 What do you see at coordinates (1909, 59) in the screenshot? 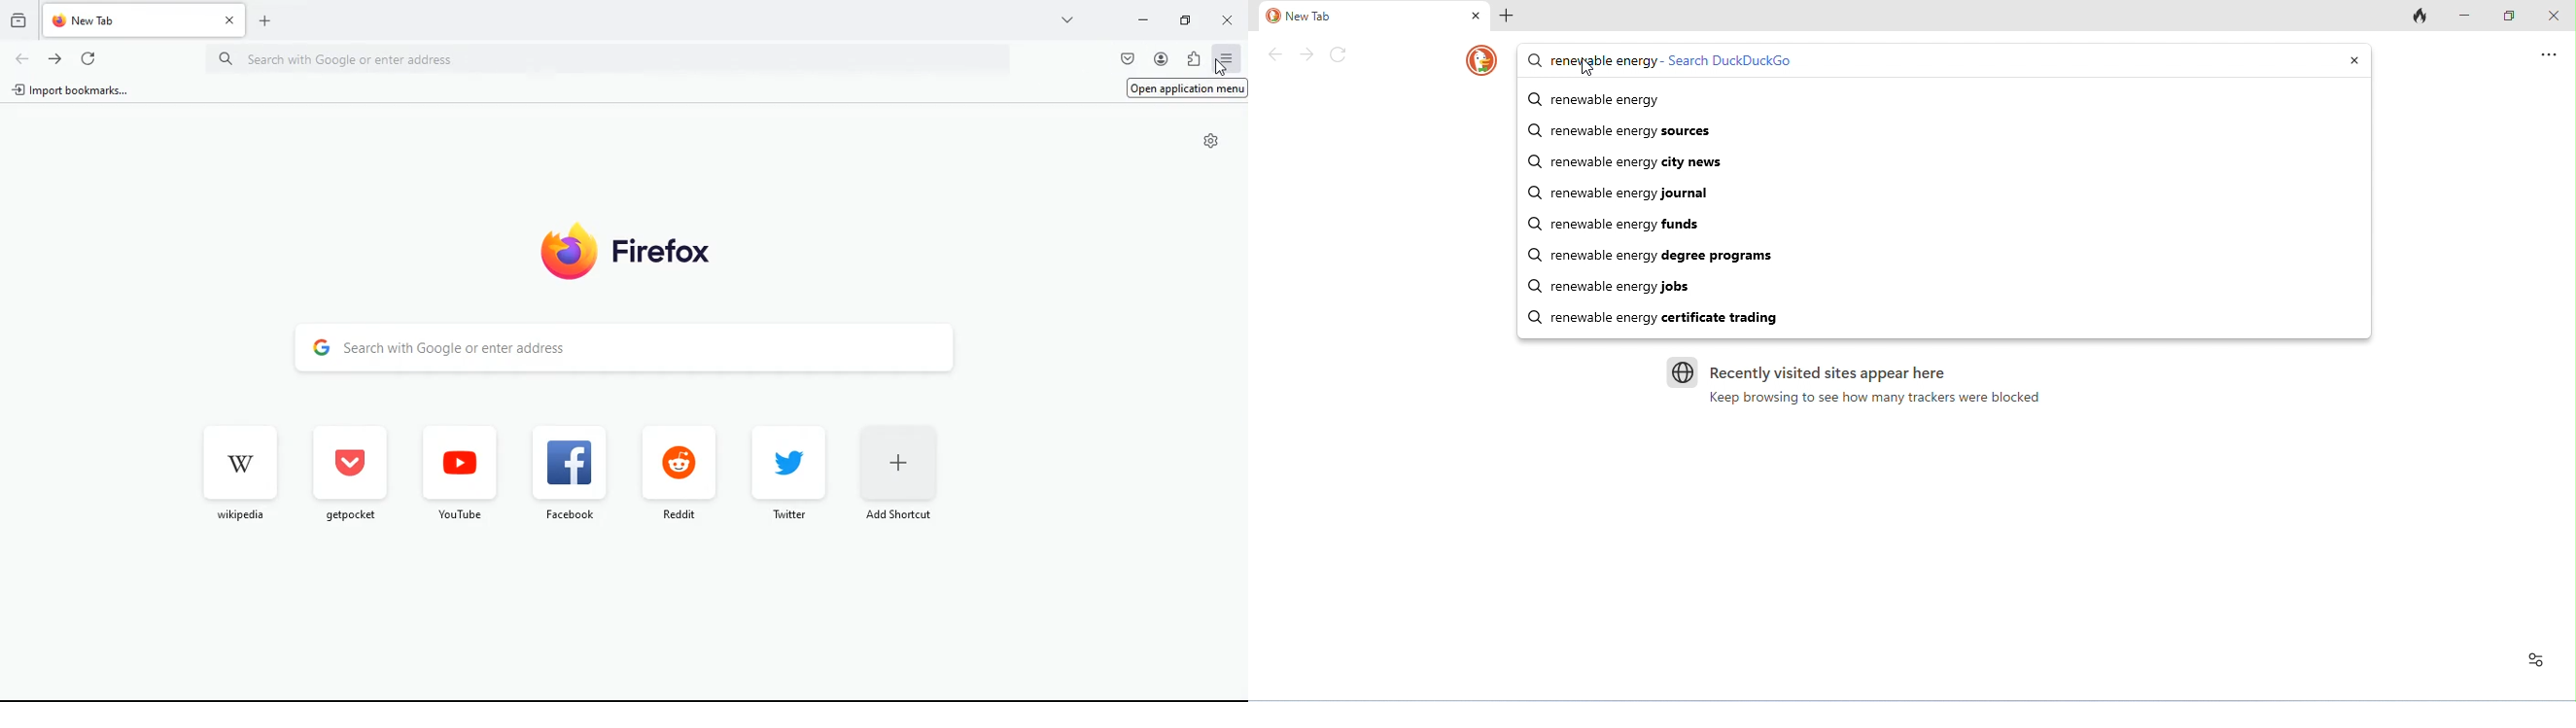
I see `renewable energy-search DuckDuckGo` at bounding box center [1909, 59].